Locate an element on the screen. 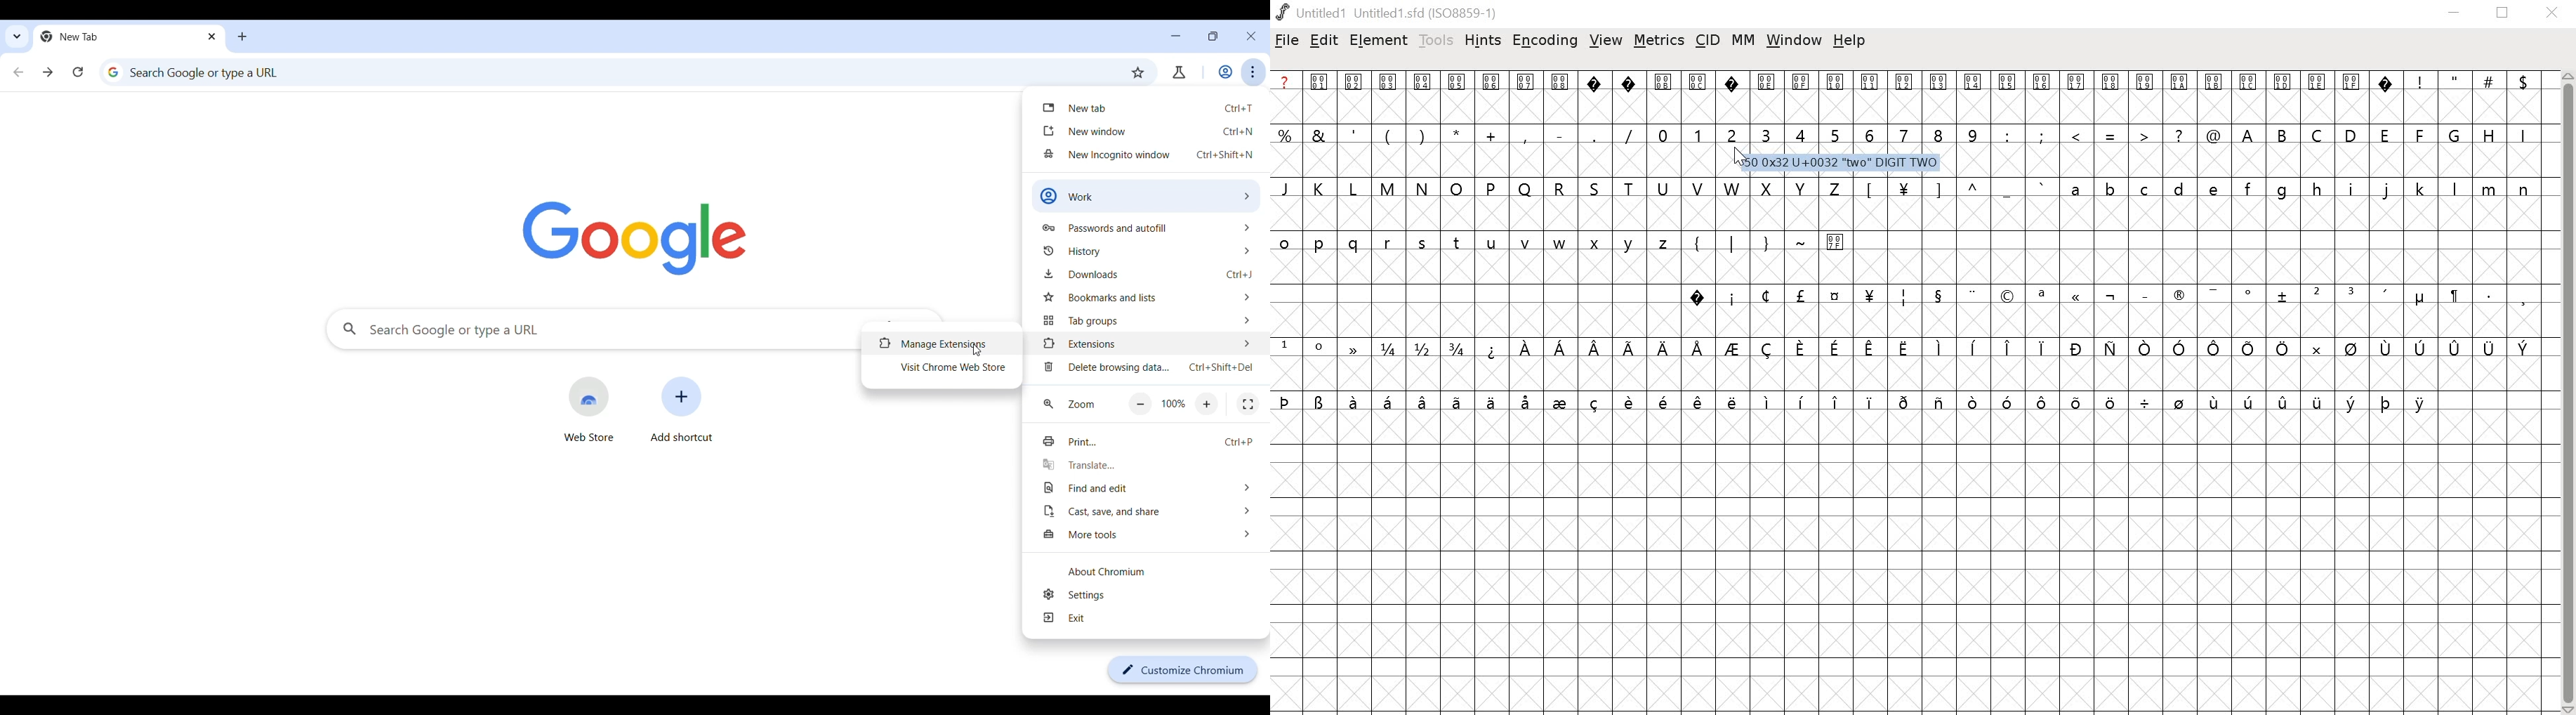 The width and height of the screenshot is (2576, 728). Search Google or enter web link is located at coordinates (592, 329).